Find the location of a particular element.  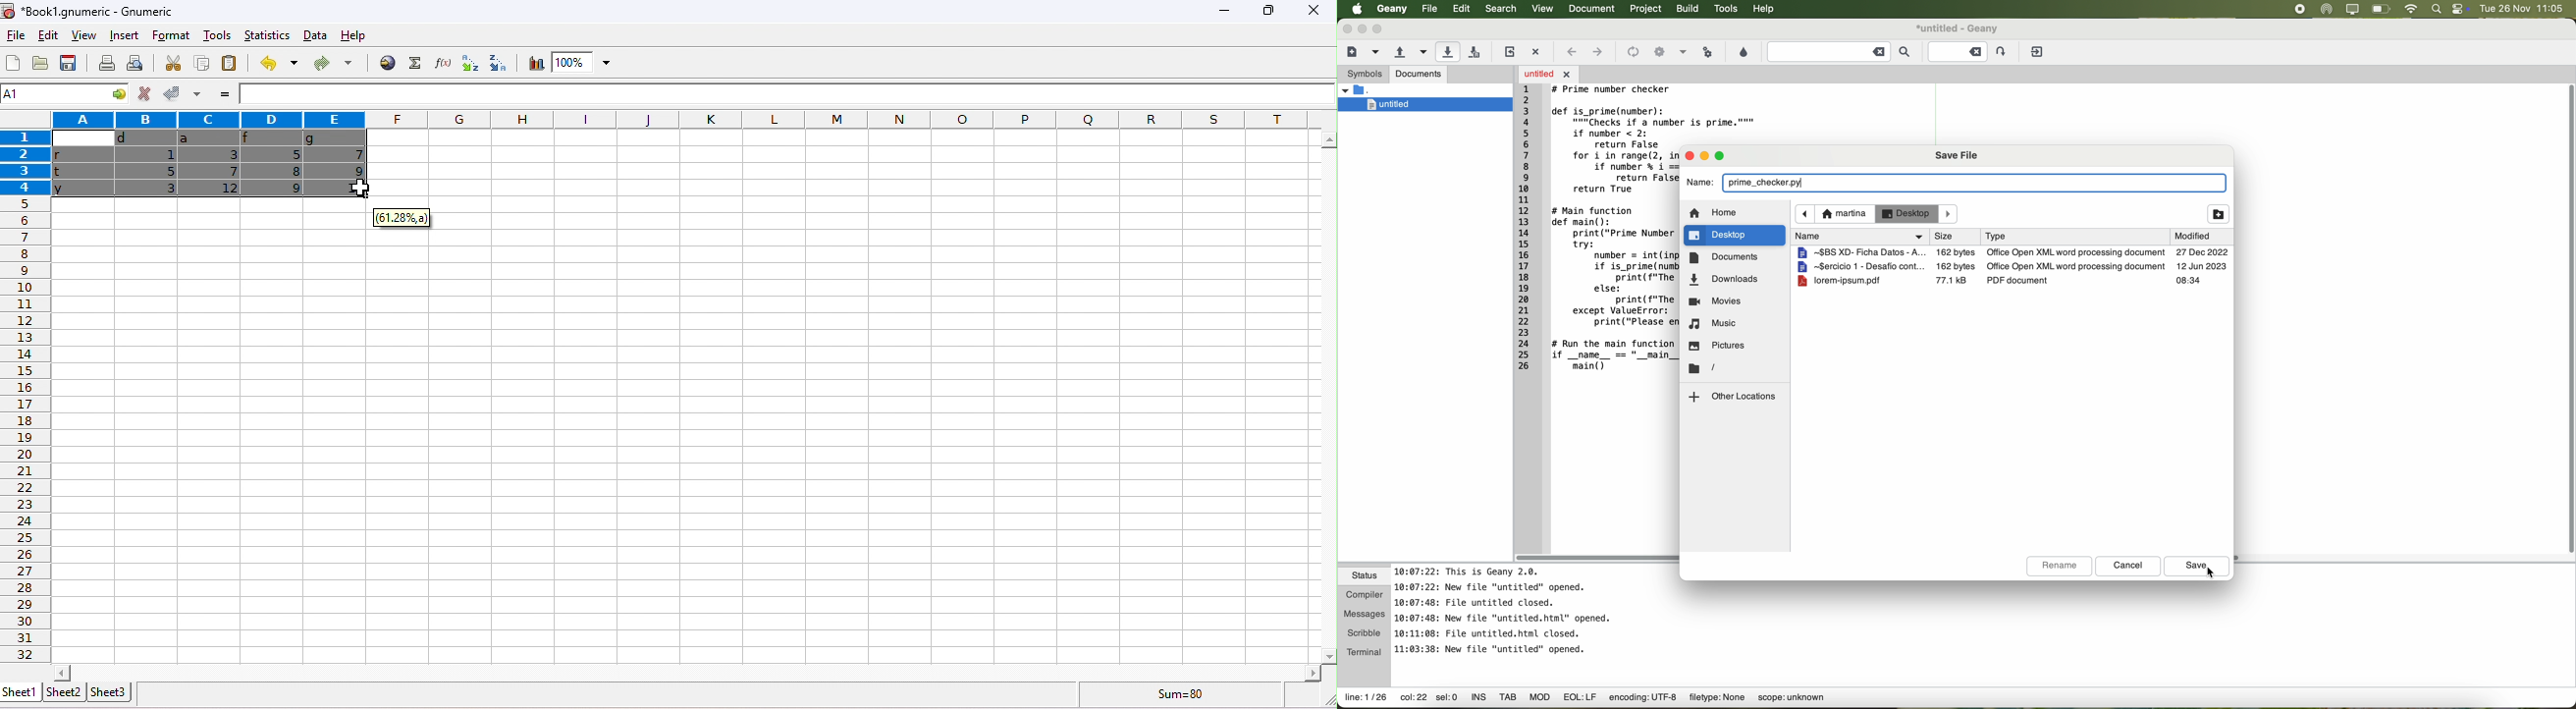

code is located at coordinates (1599, 239).